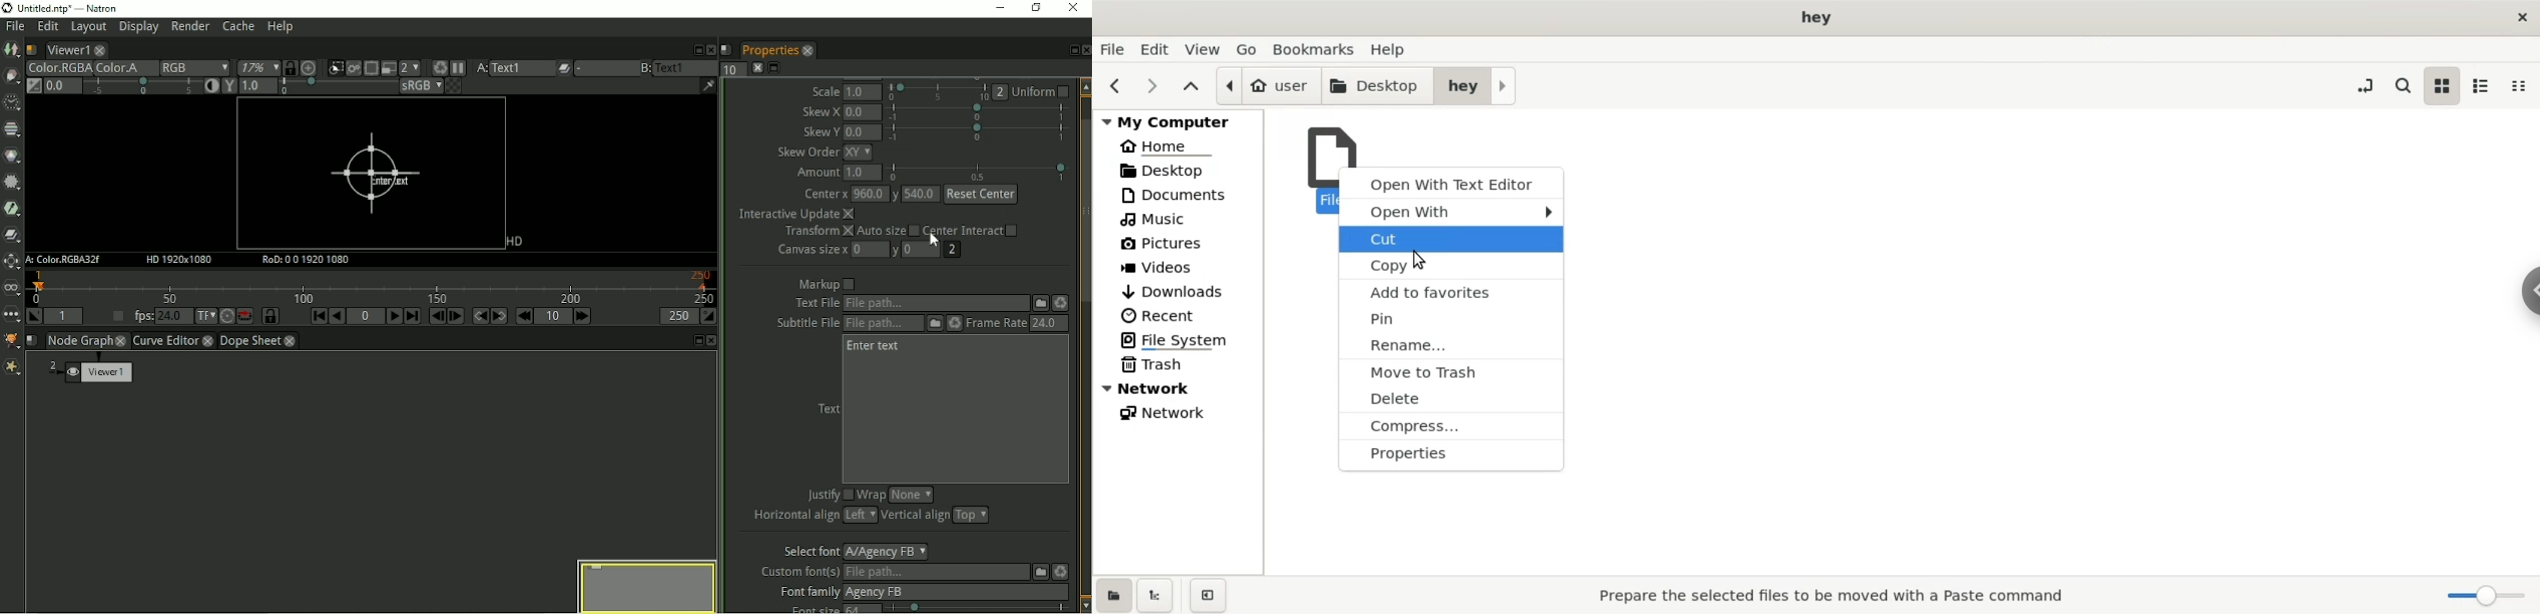 The height and width of the screenshot is (616, 2548). I want to click on RGB, so click(194, 68).